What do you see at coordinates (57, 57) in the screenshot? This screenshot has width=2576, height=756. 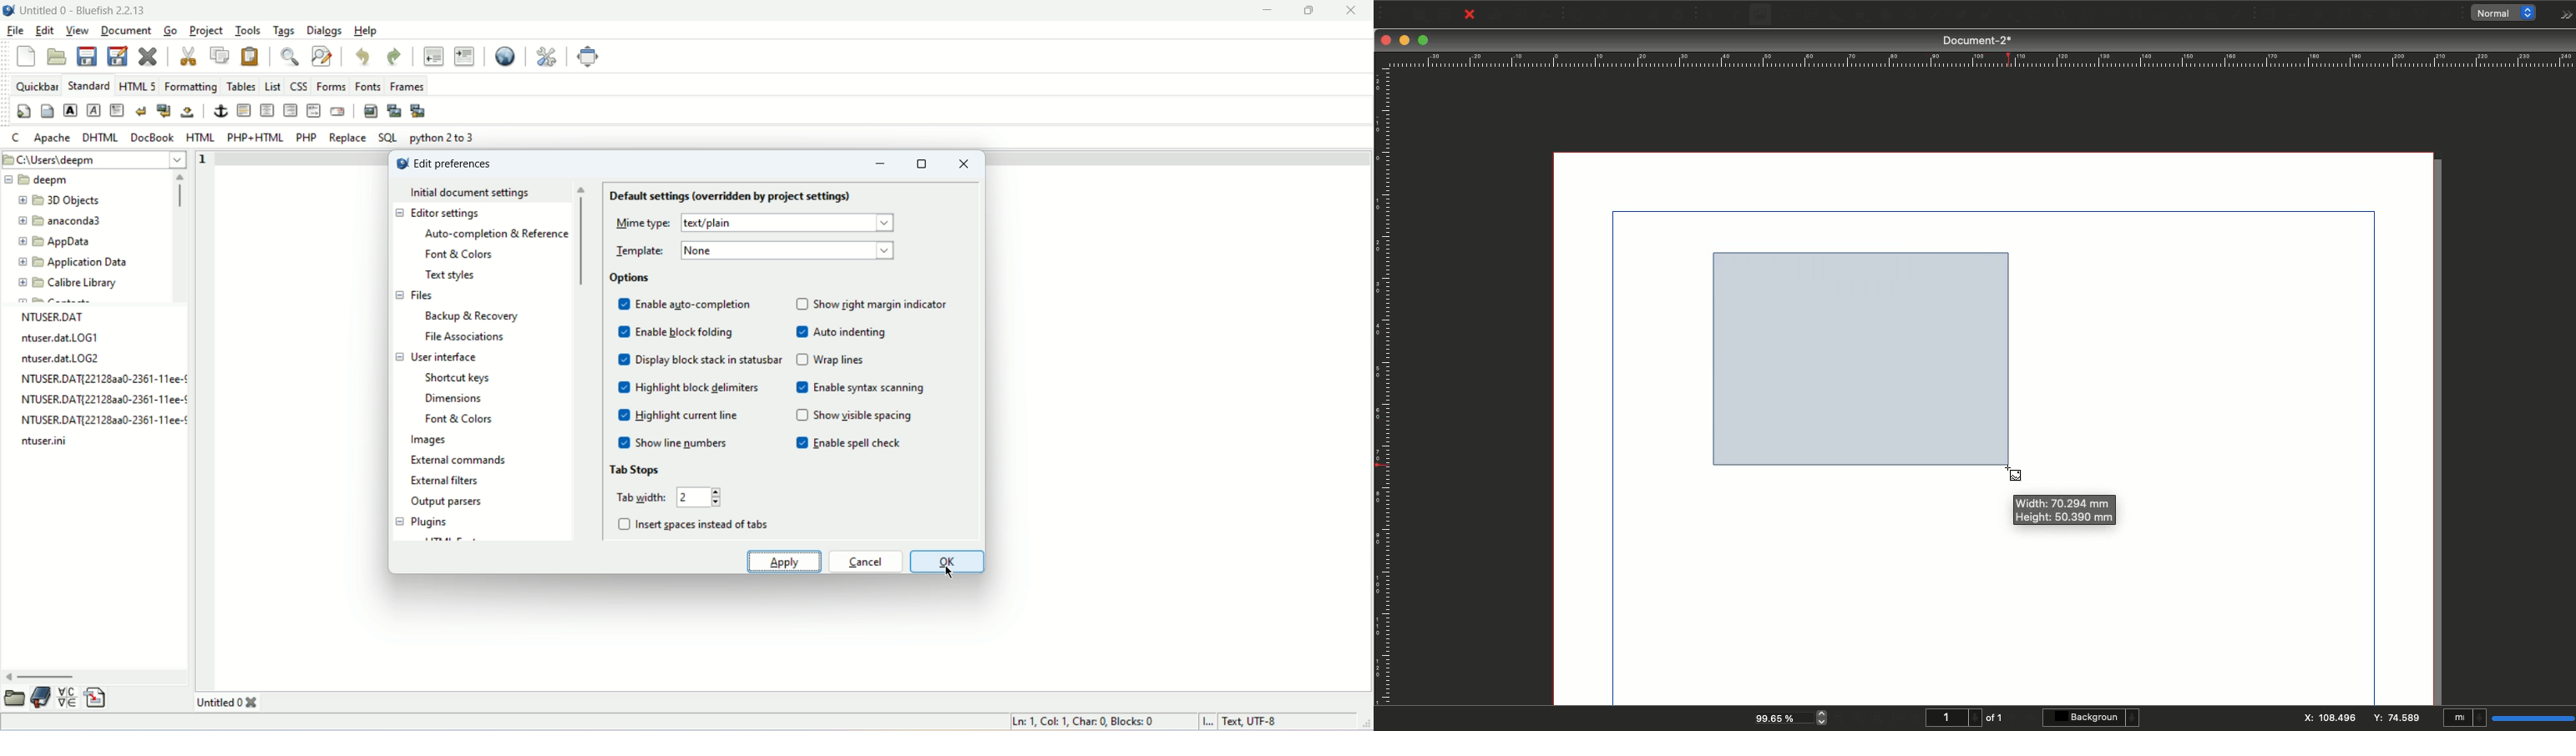 I see `open` at bounding box center [57, 57].